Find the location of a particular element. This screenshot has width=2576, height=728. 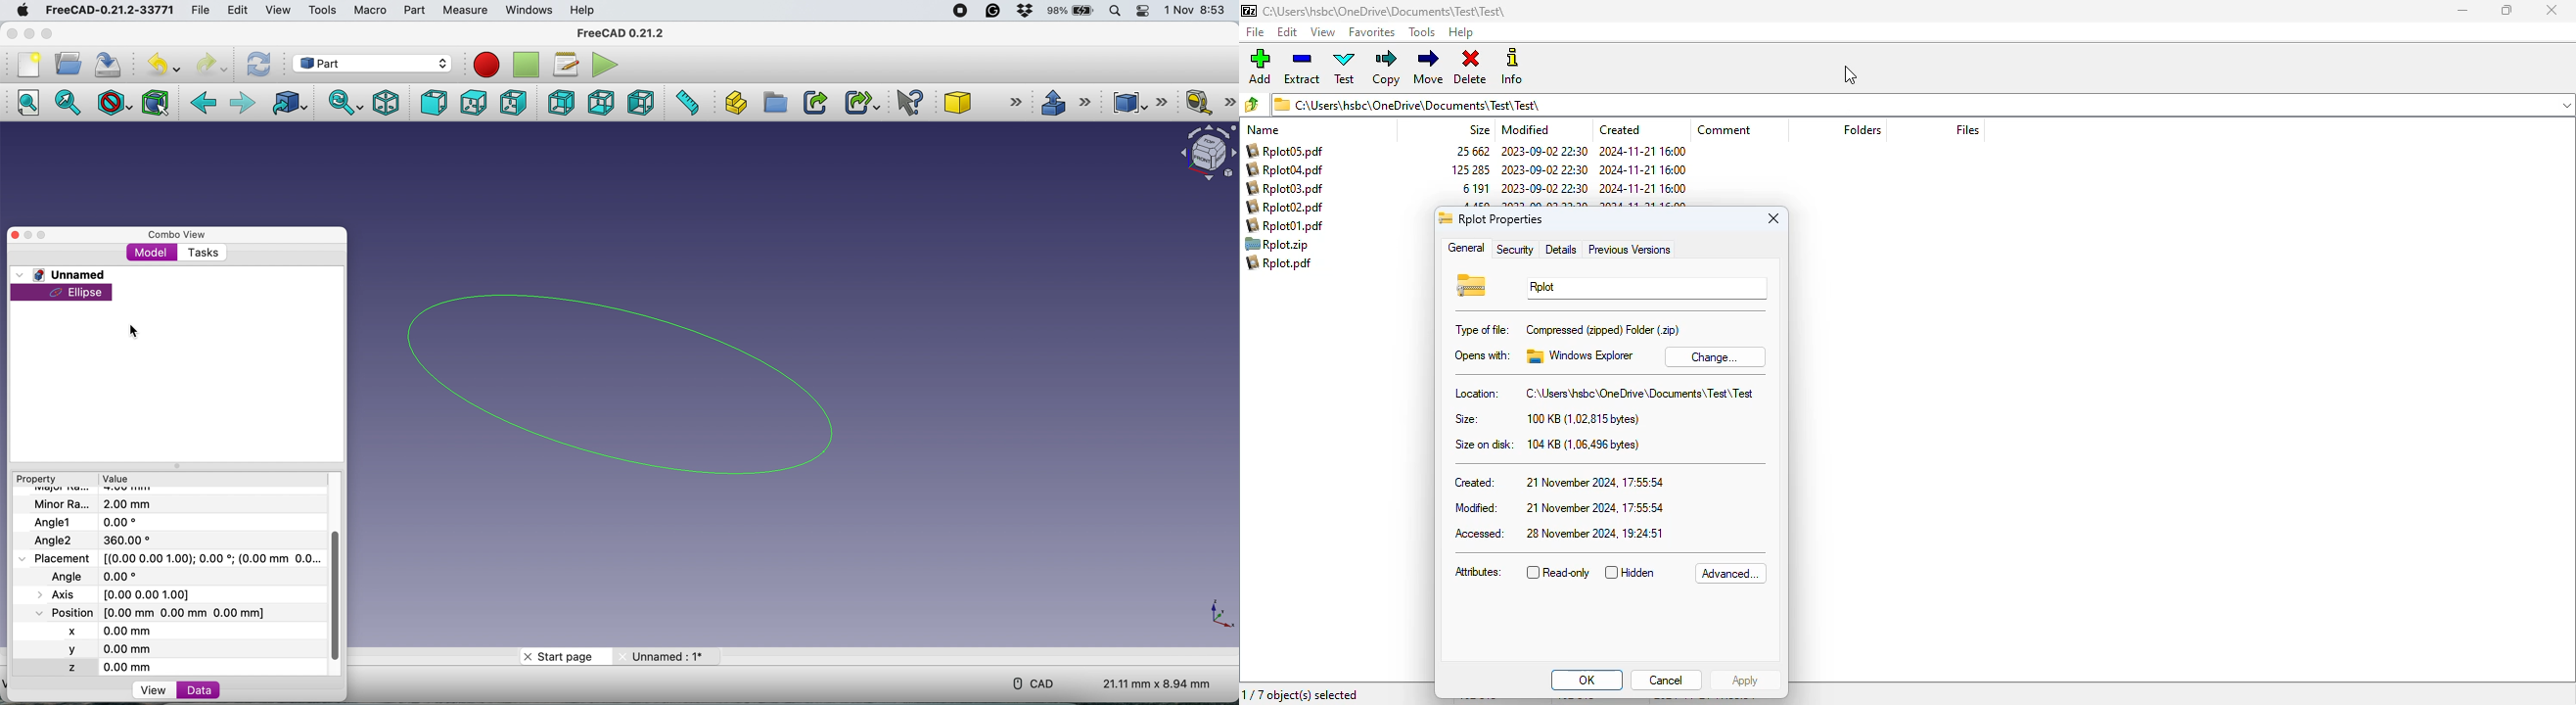

tasks is located at coordinates (202, 253).